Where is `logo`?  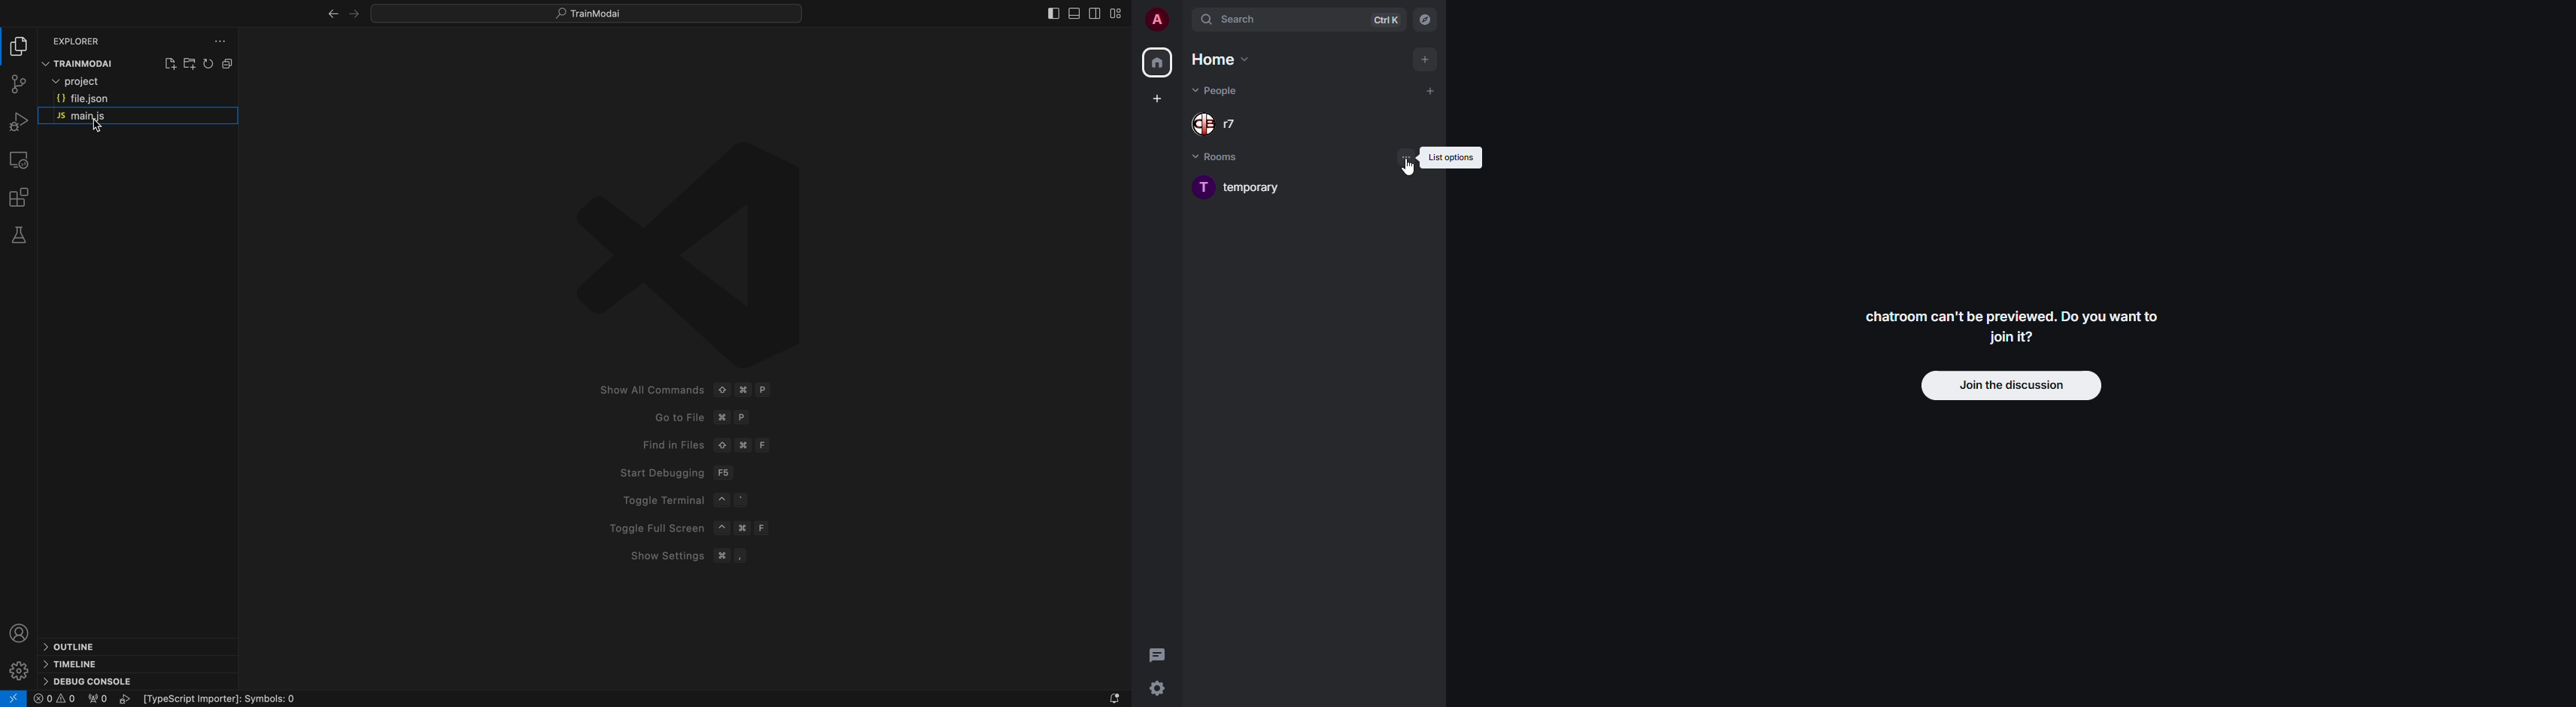 logo is located at coordinates (690, 250).